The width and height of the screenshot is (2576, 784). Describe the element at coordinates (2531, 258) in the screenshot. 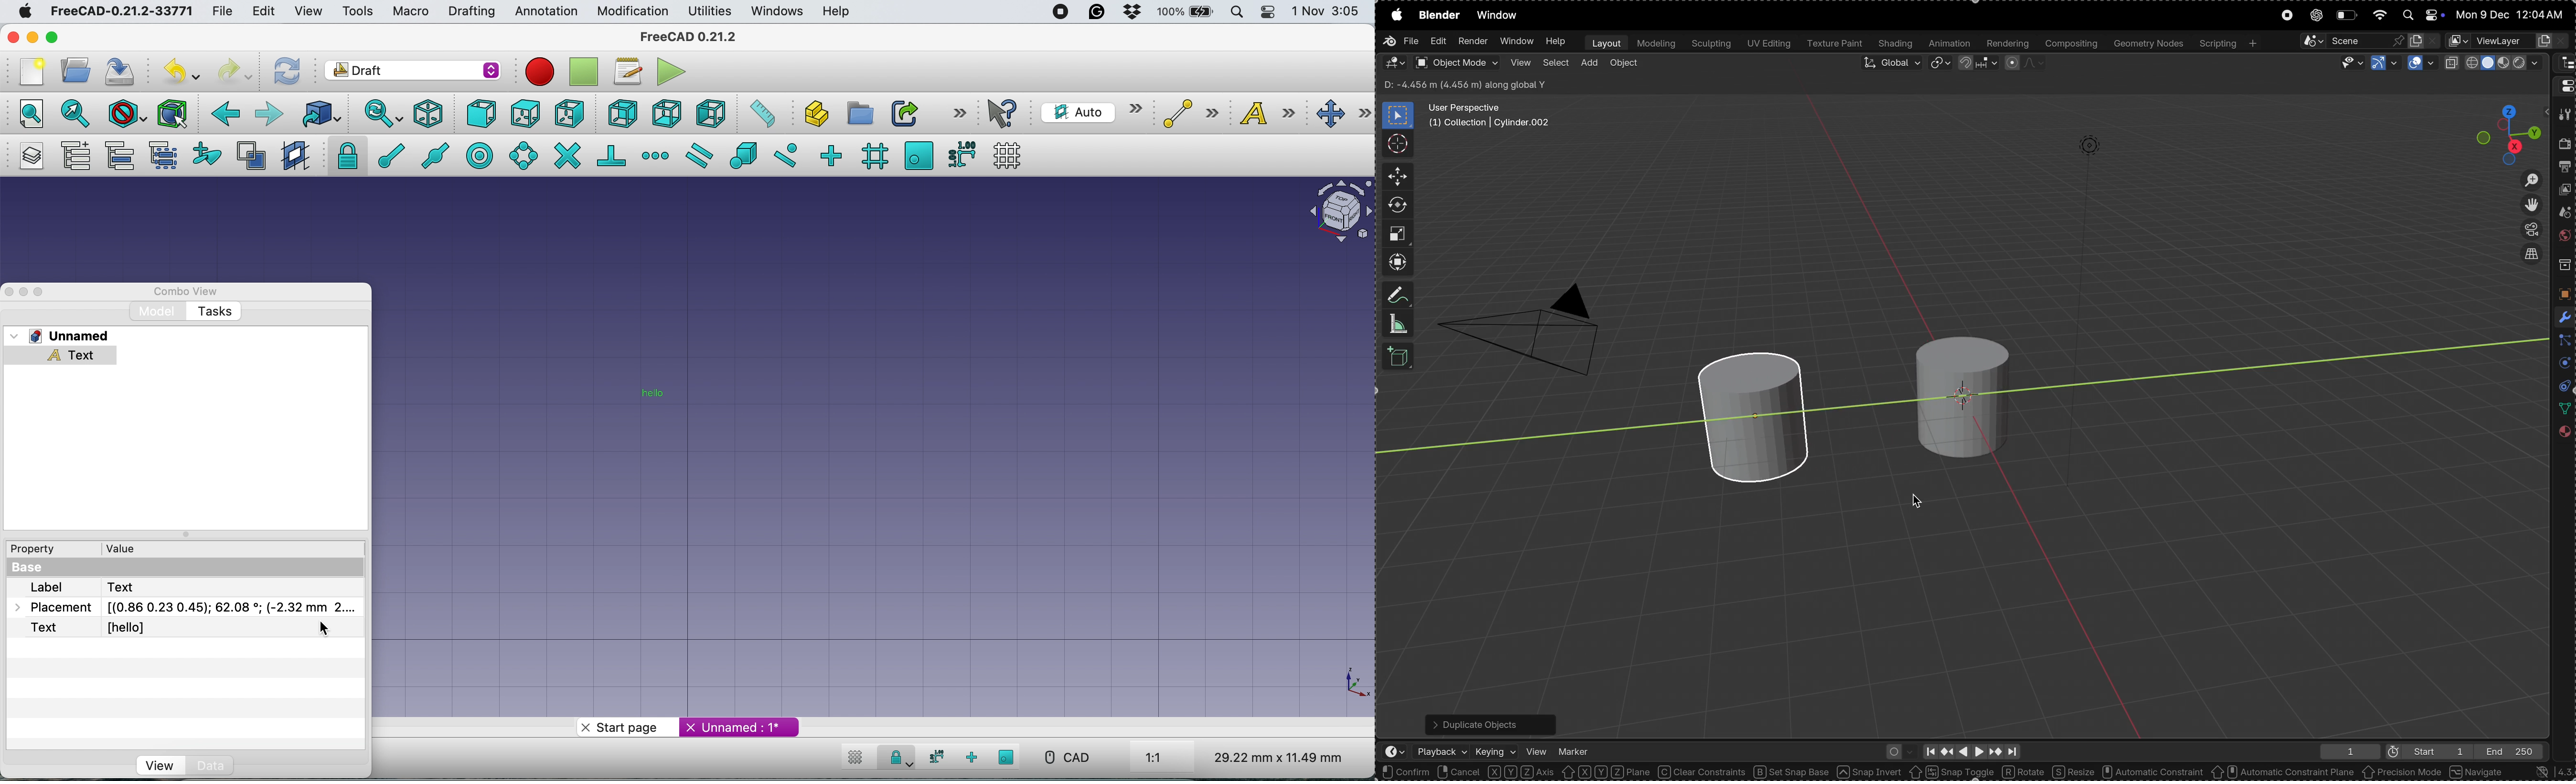

I see `select current views` at that location.